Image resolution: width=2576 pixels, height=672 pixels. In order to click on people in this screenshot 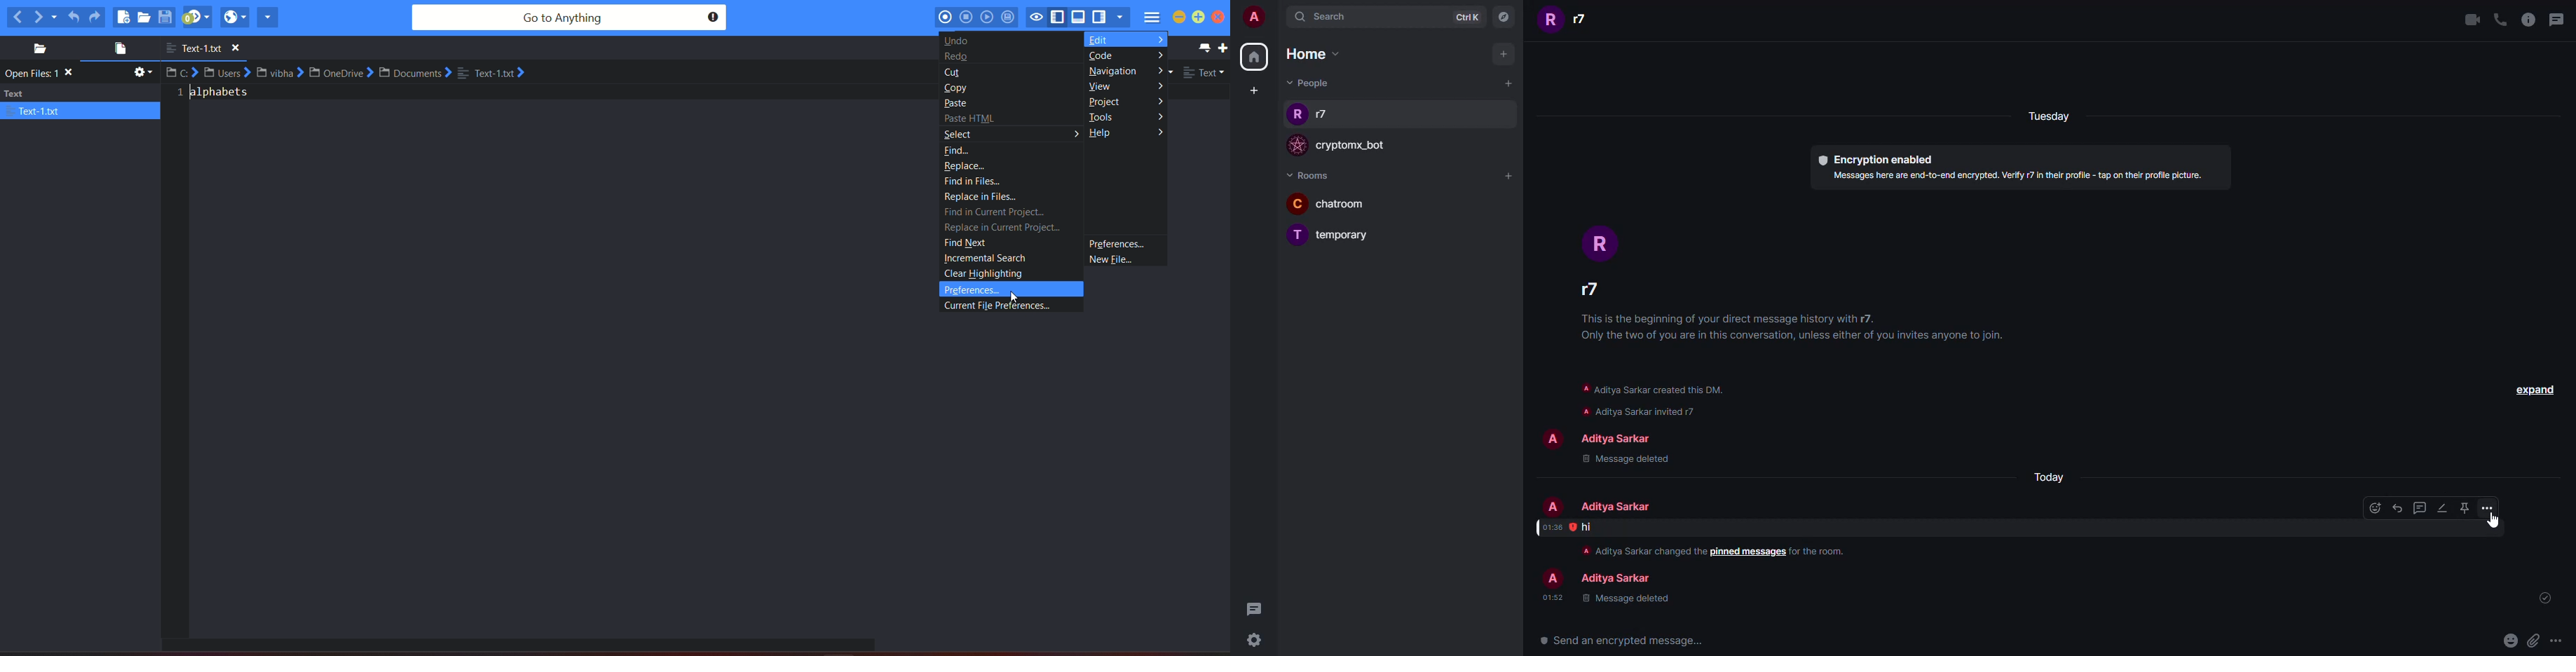, I will do `click(1310, 83)`.